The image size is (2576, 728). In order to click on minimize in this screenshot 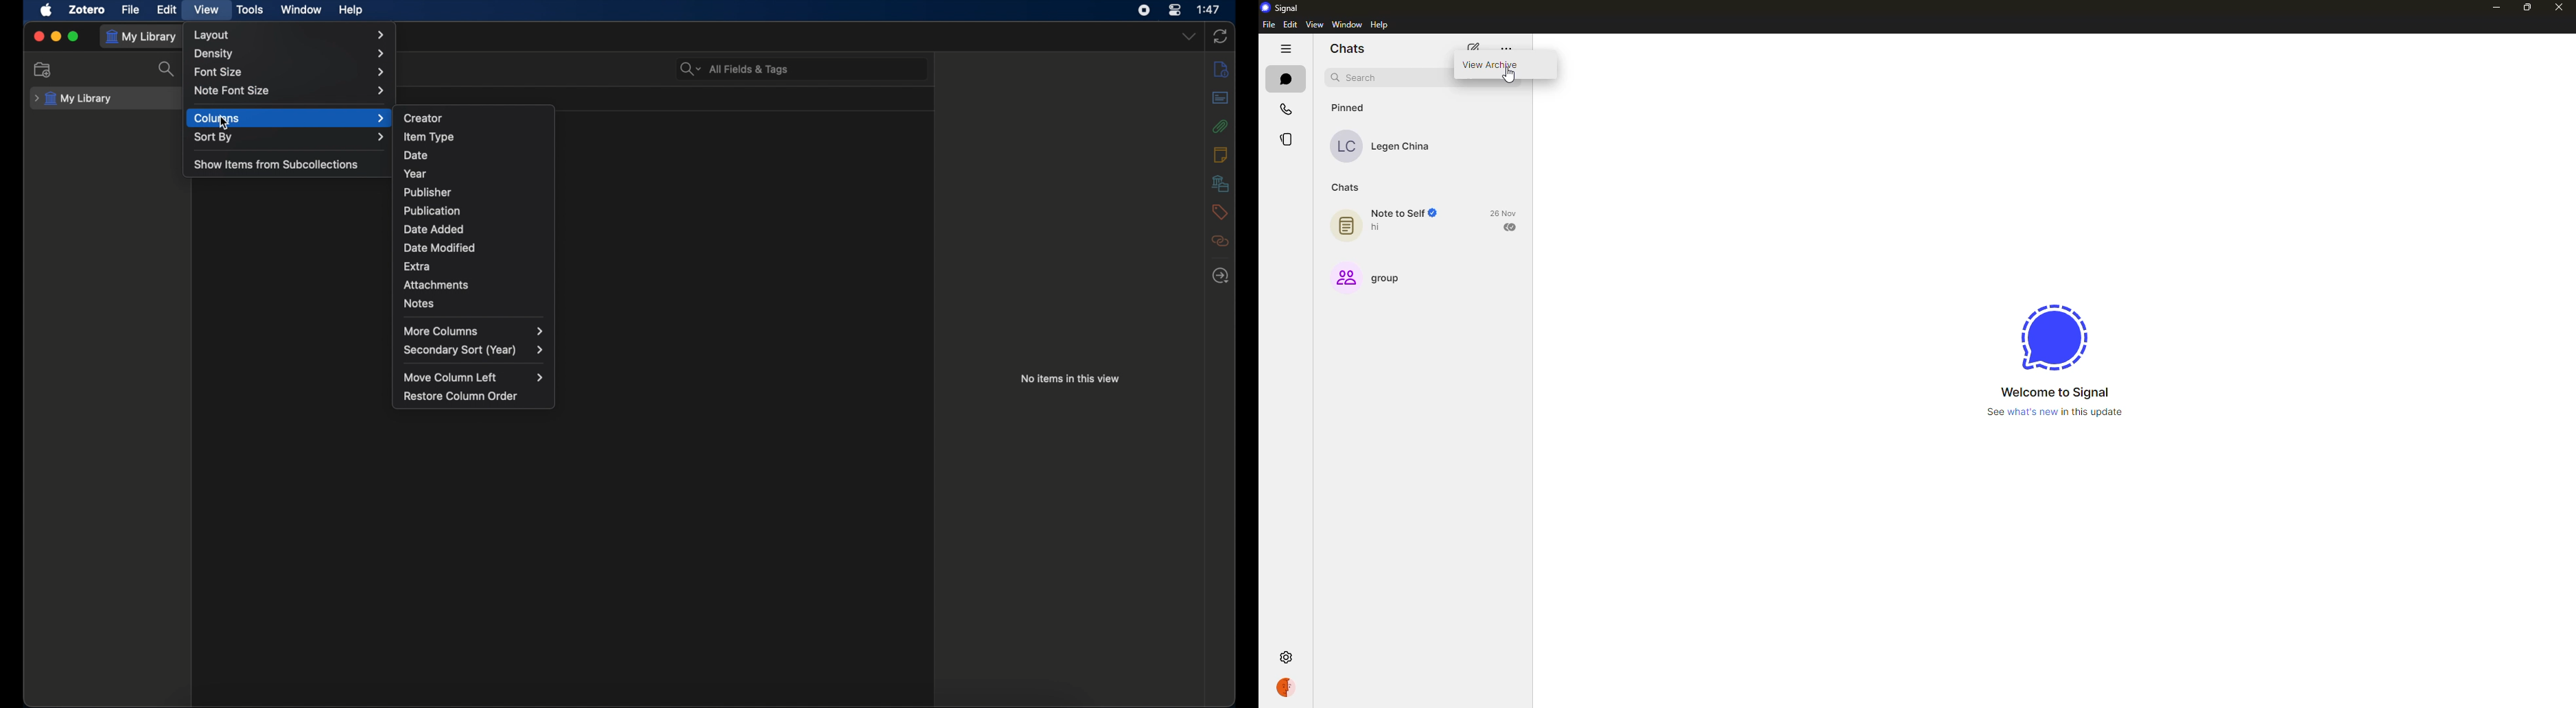, I will do `click(2496, 8)`.